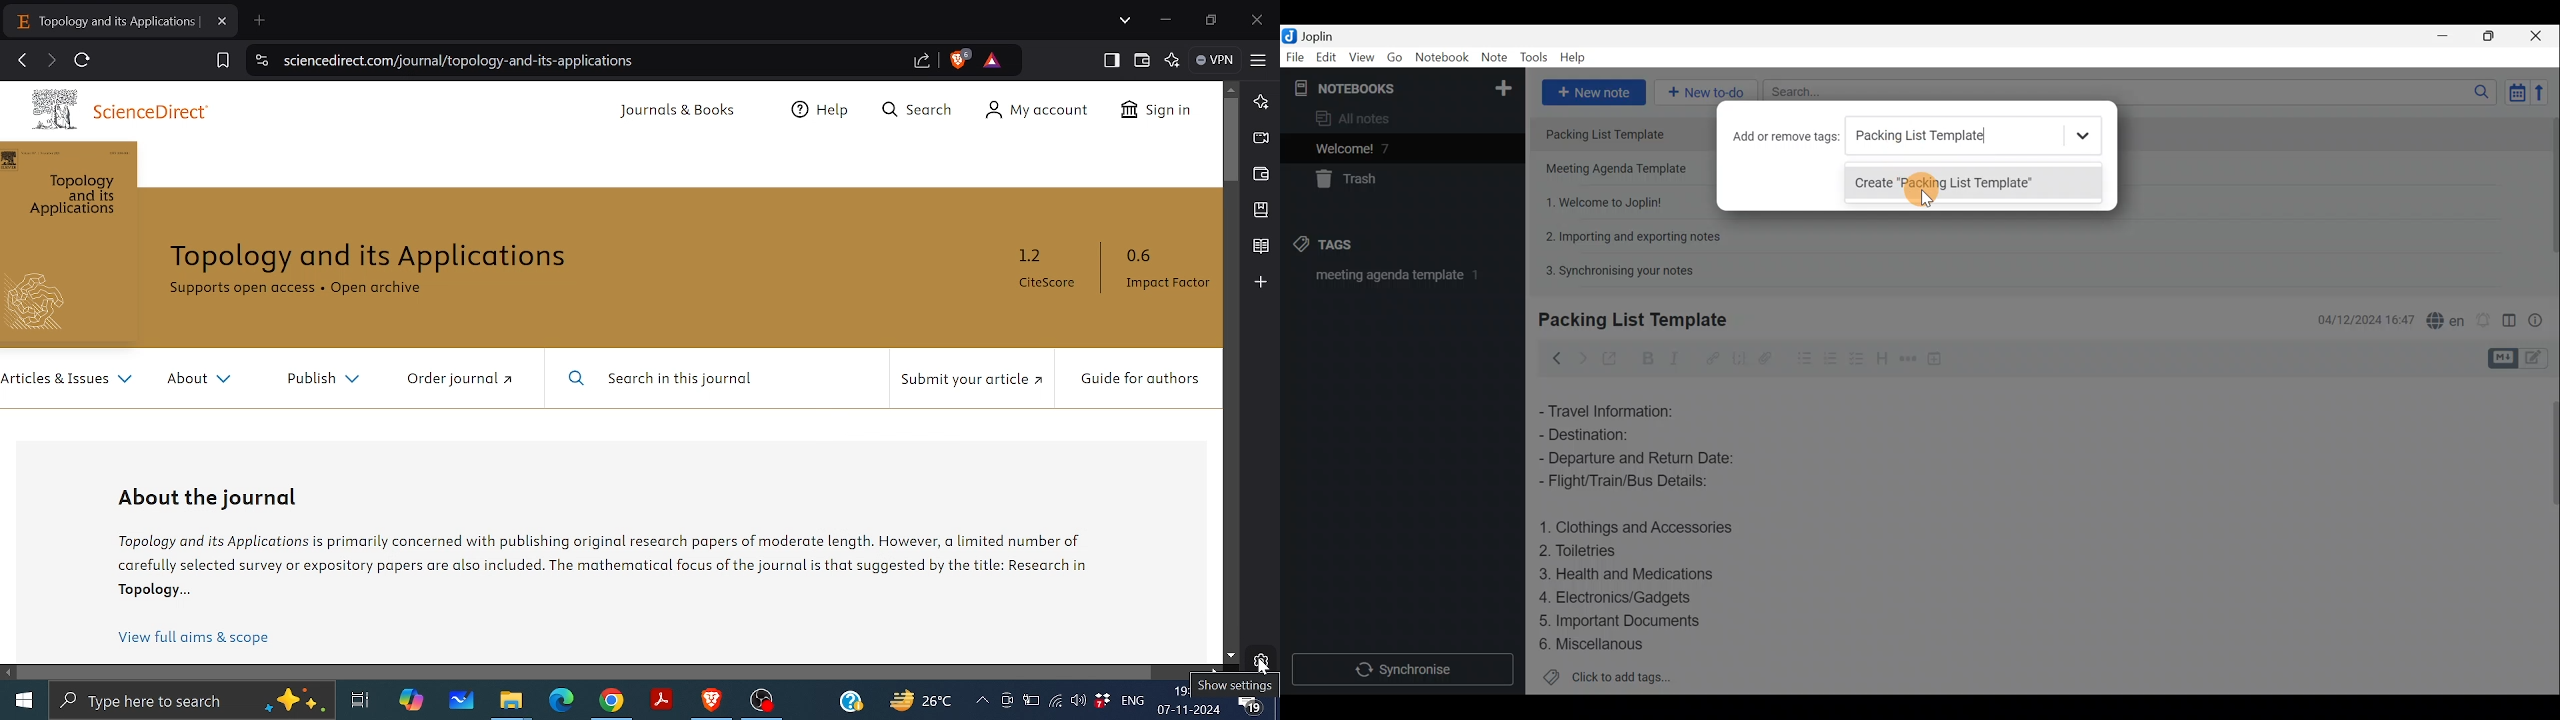 The height and width of the screenshot is (728, 2576). I want to click on Notebook, so click(1401, 87).